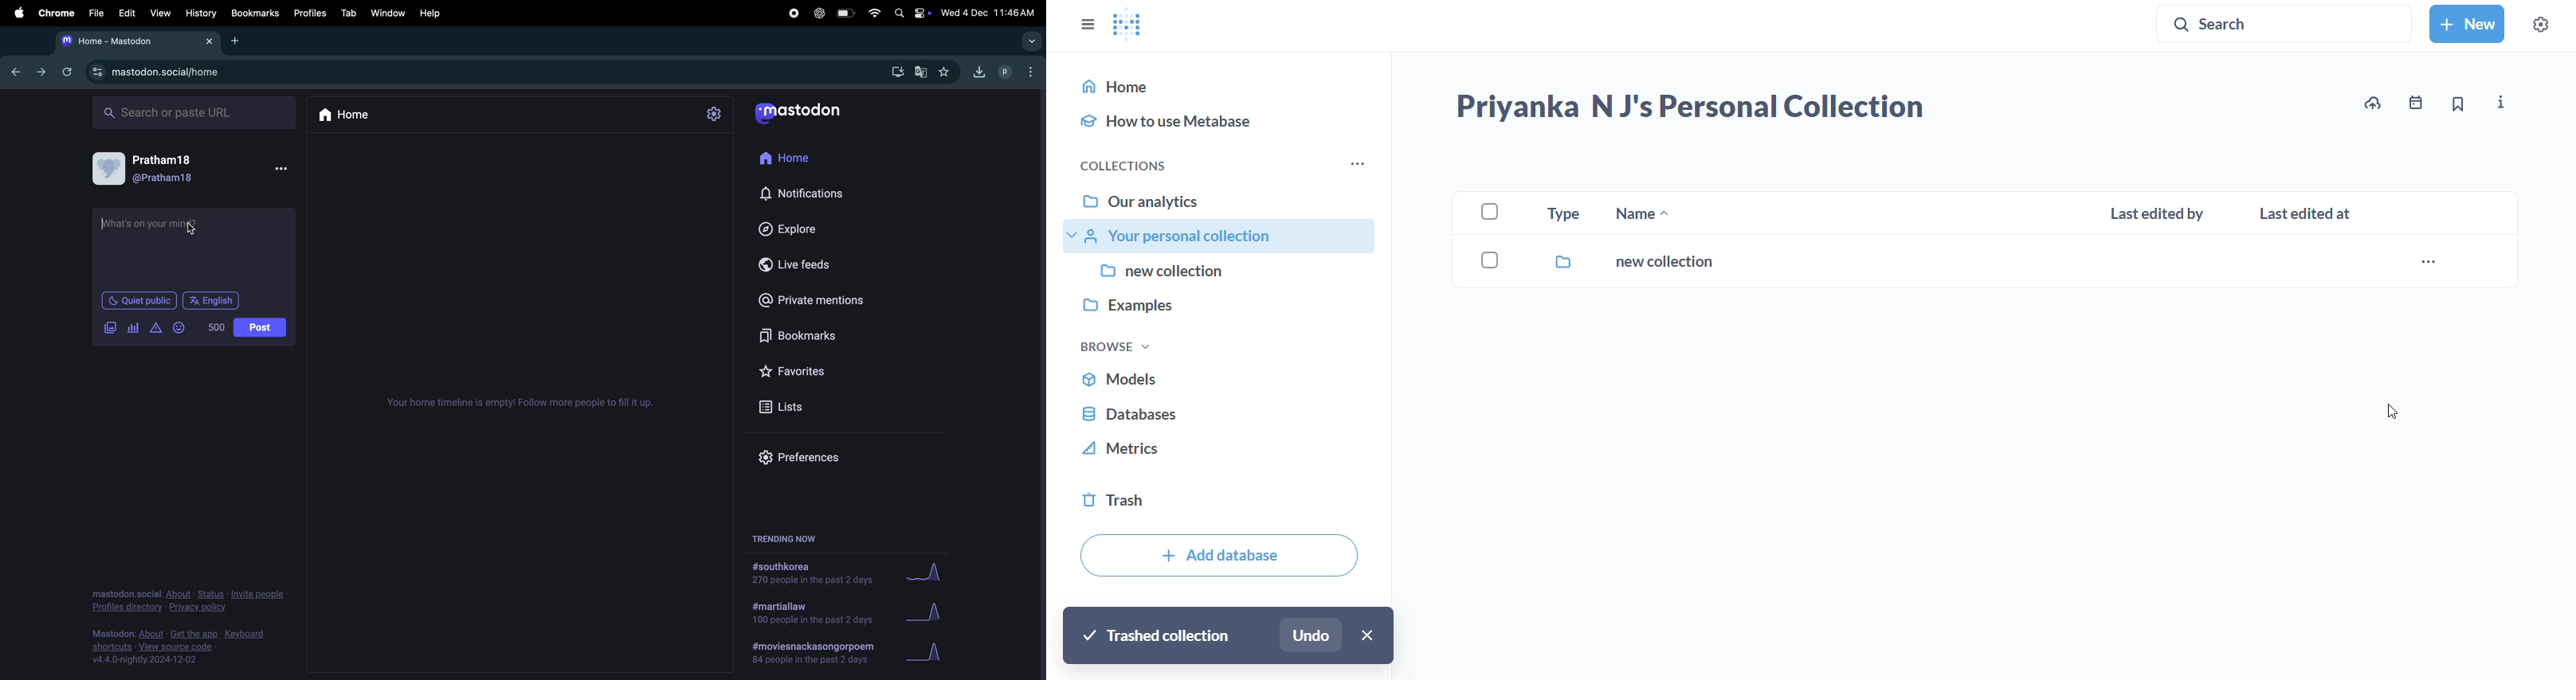 Image resolution: width=2576 pixels, height=700 pixels. I want to click on priyanka N J's personal collection, so click(1690, 109).